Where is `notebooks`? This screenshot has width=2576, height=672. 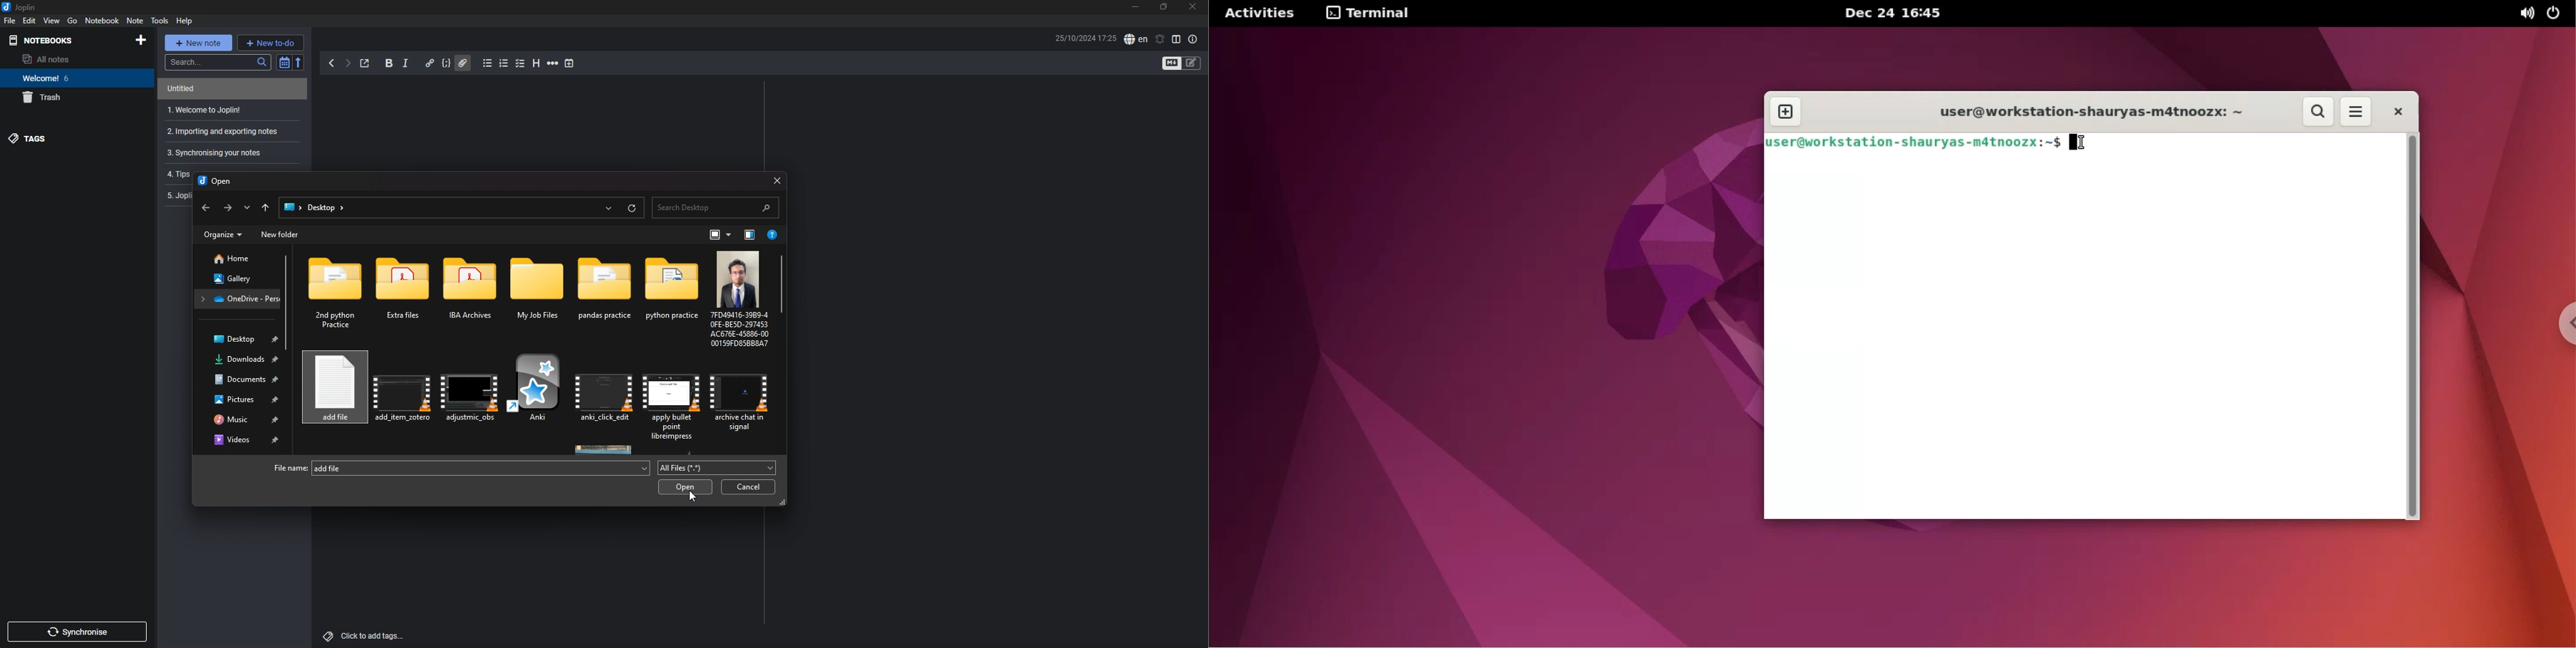
notebooks is located at coordinates (62, 40).